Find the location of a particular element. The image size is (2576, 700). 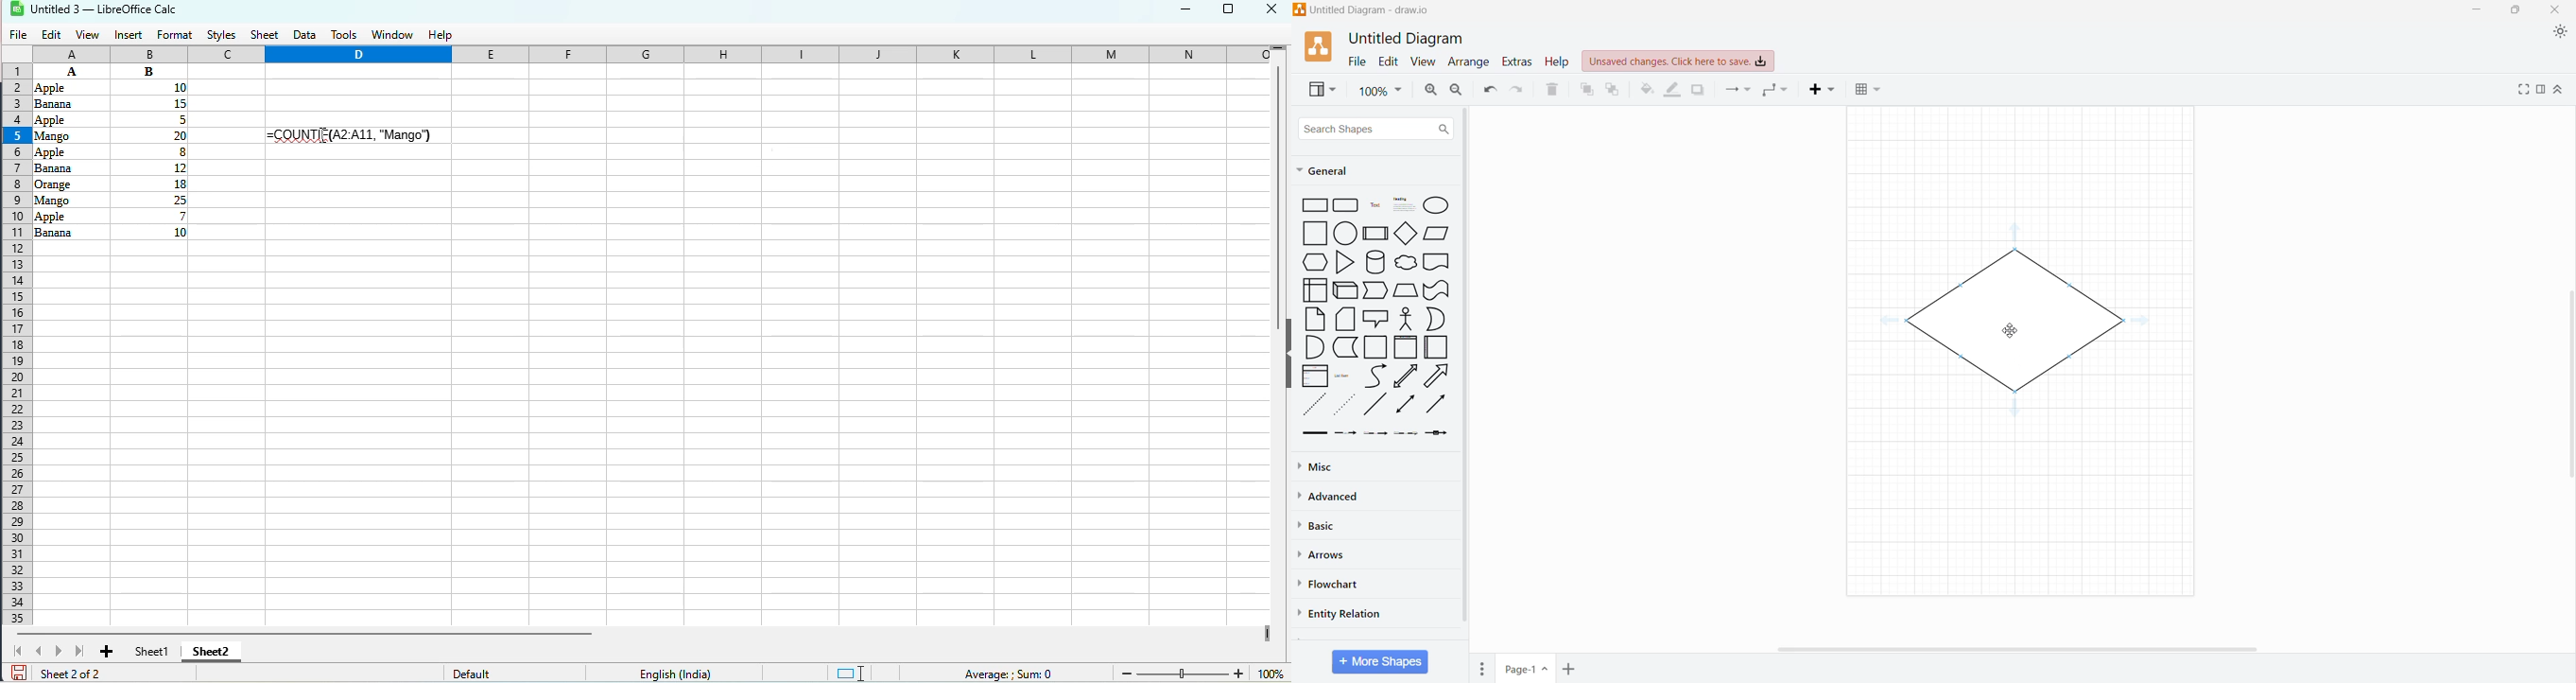

Insert is located at coordinates (1821, 89).